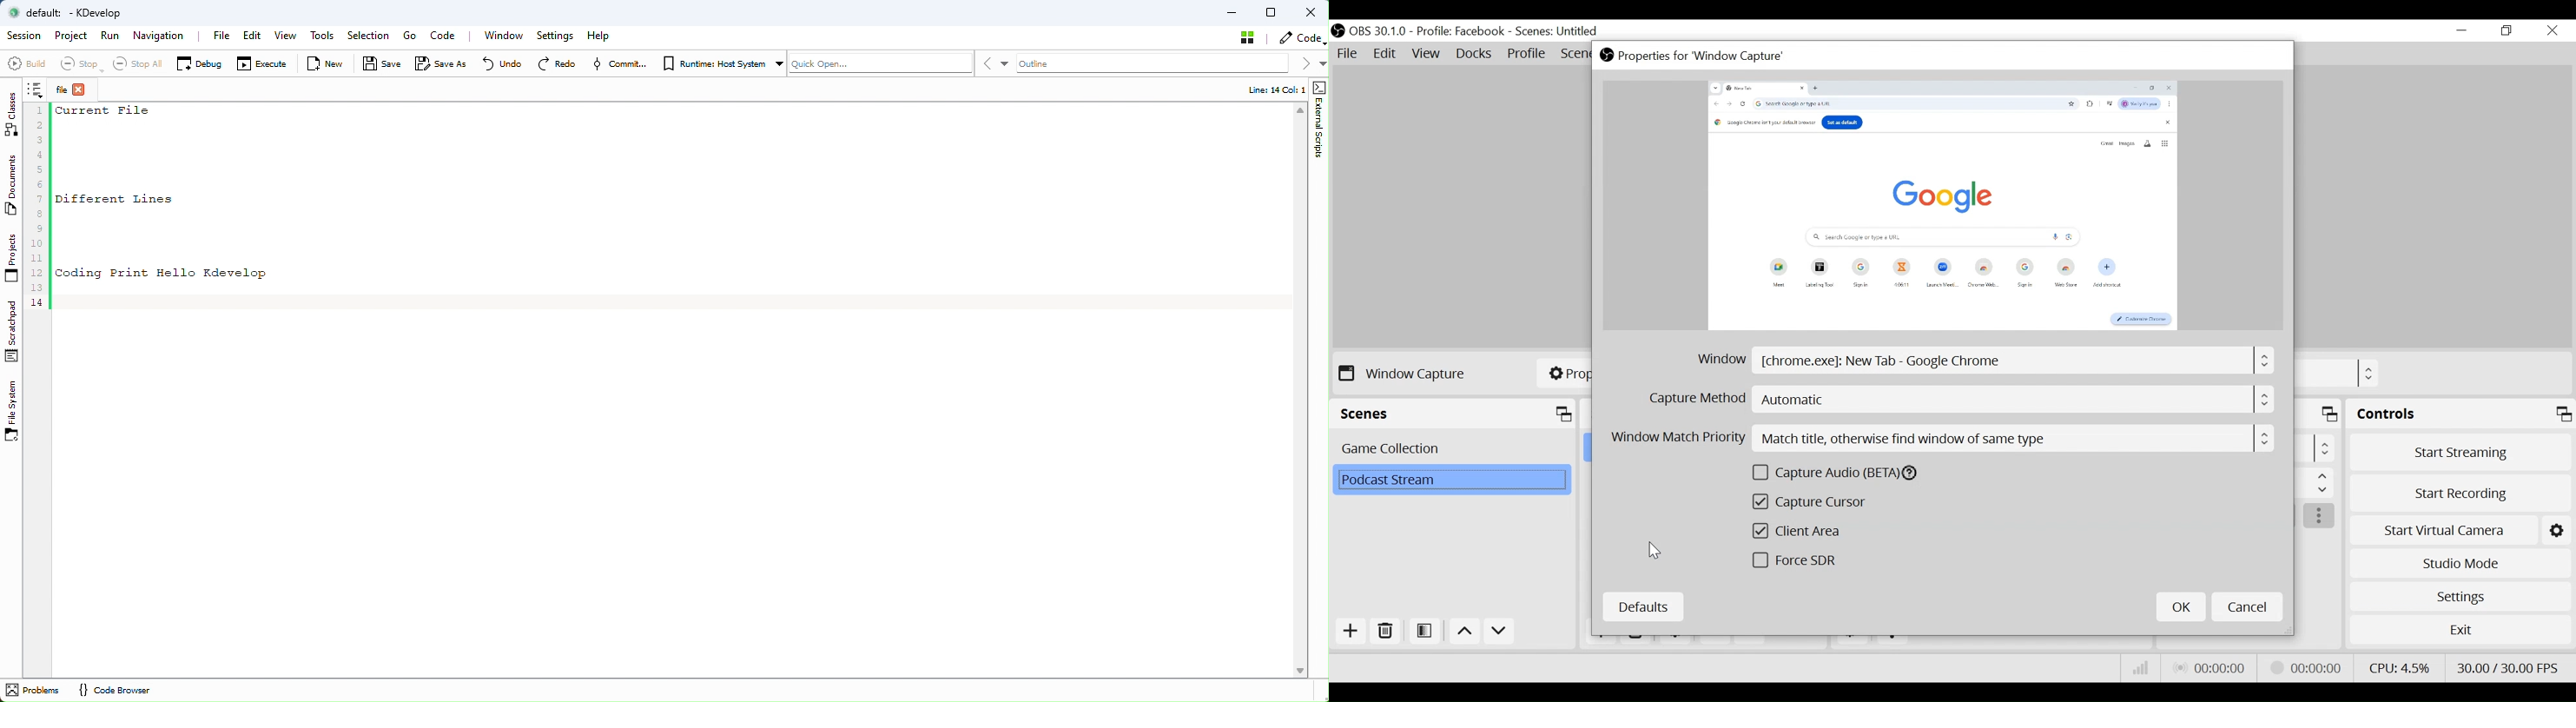 The width and height of the screenshot is (2576, 728). Describe the element at coordinates (1349, 55) in the screenshot. I see `File` at that location.